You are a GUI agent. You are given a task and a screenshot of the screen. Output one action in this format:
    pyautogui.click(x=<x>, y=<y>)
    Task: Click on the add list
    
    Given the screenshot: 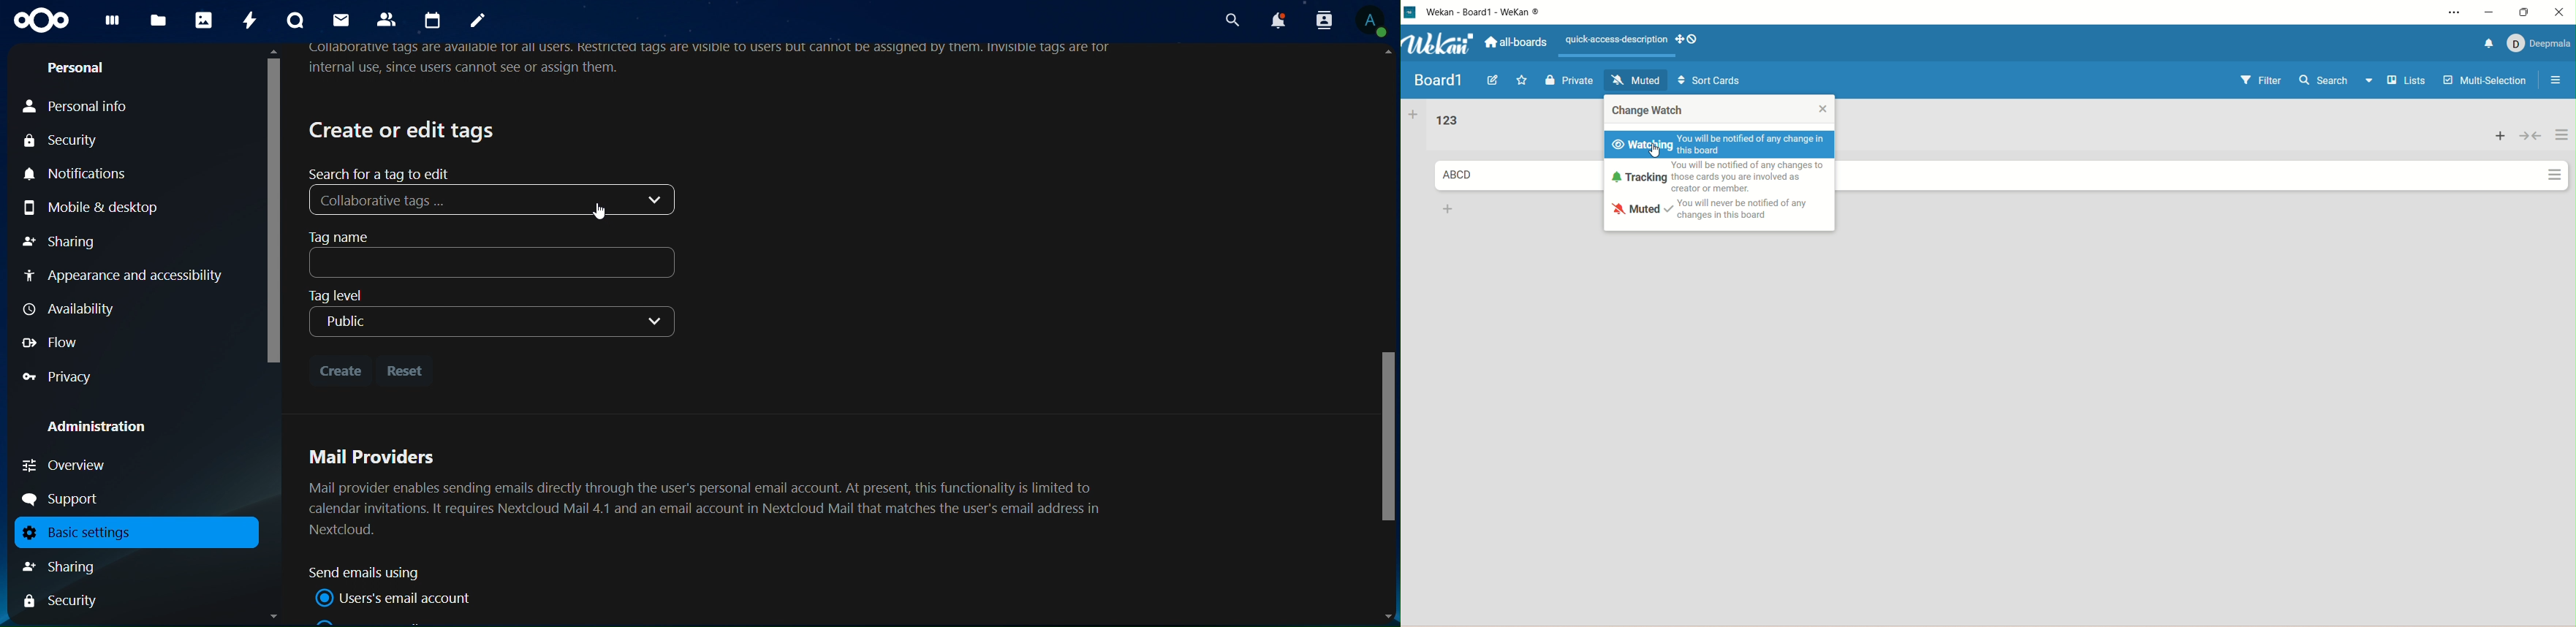 What is the action you would take?
    pyautogui.click(x=1413, y=116)
    